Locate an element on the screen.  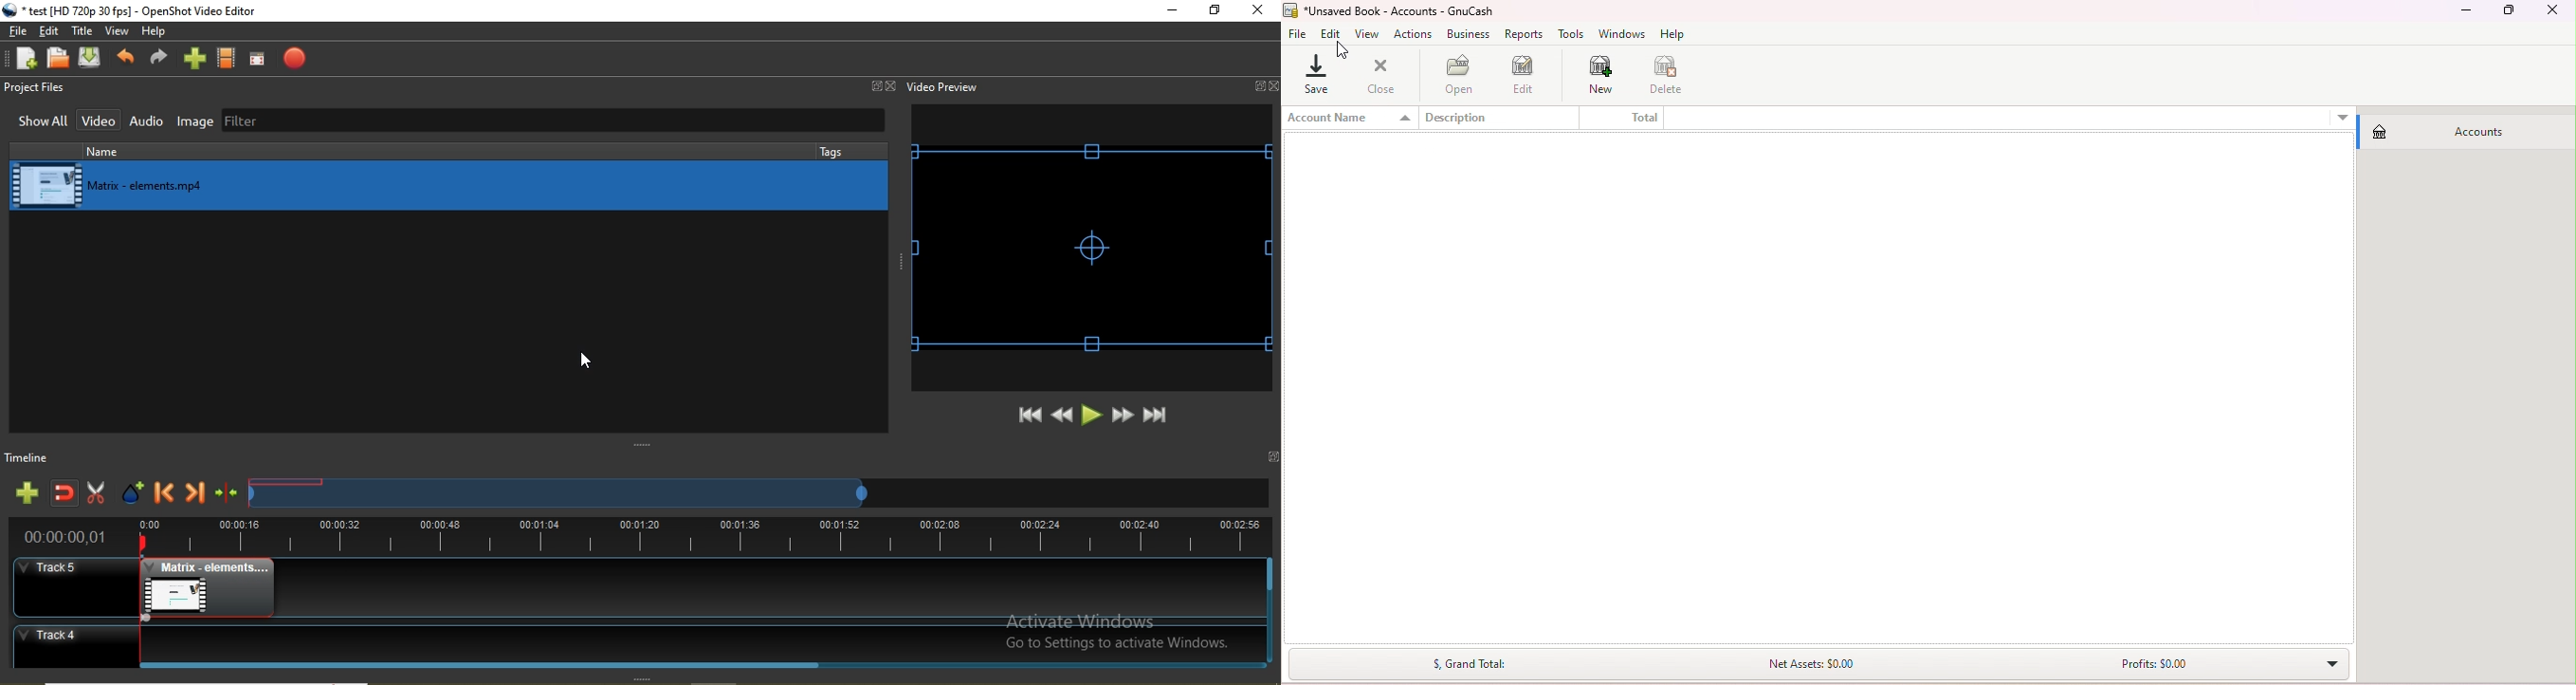
Open is located at coordinates (1460, 78).